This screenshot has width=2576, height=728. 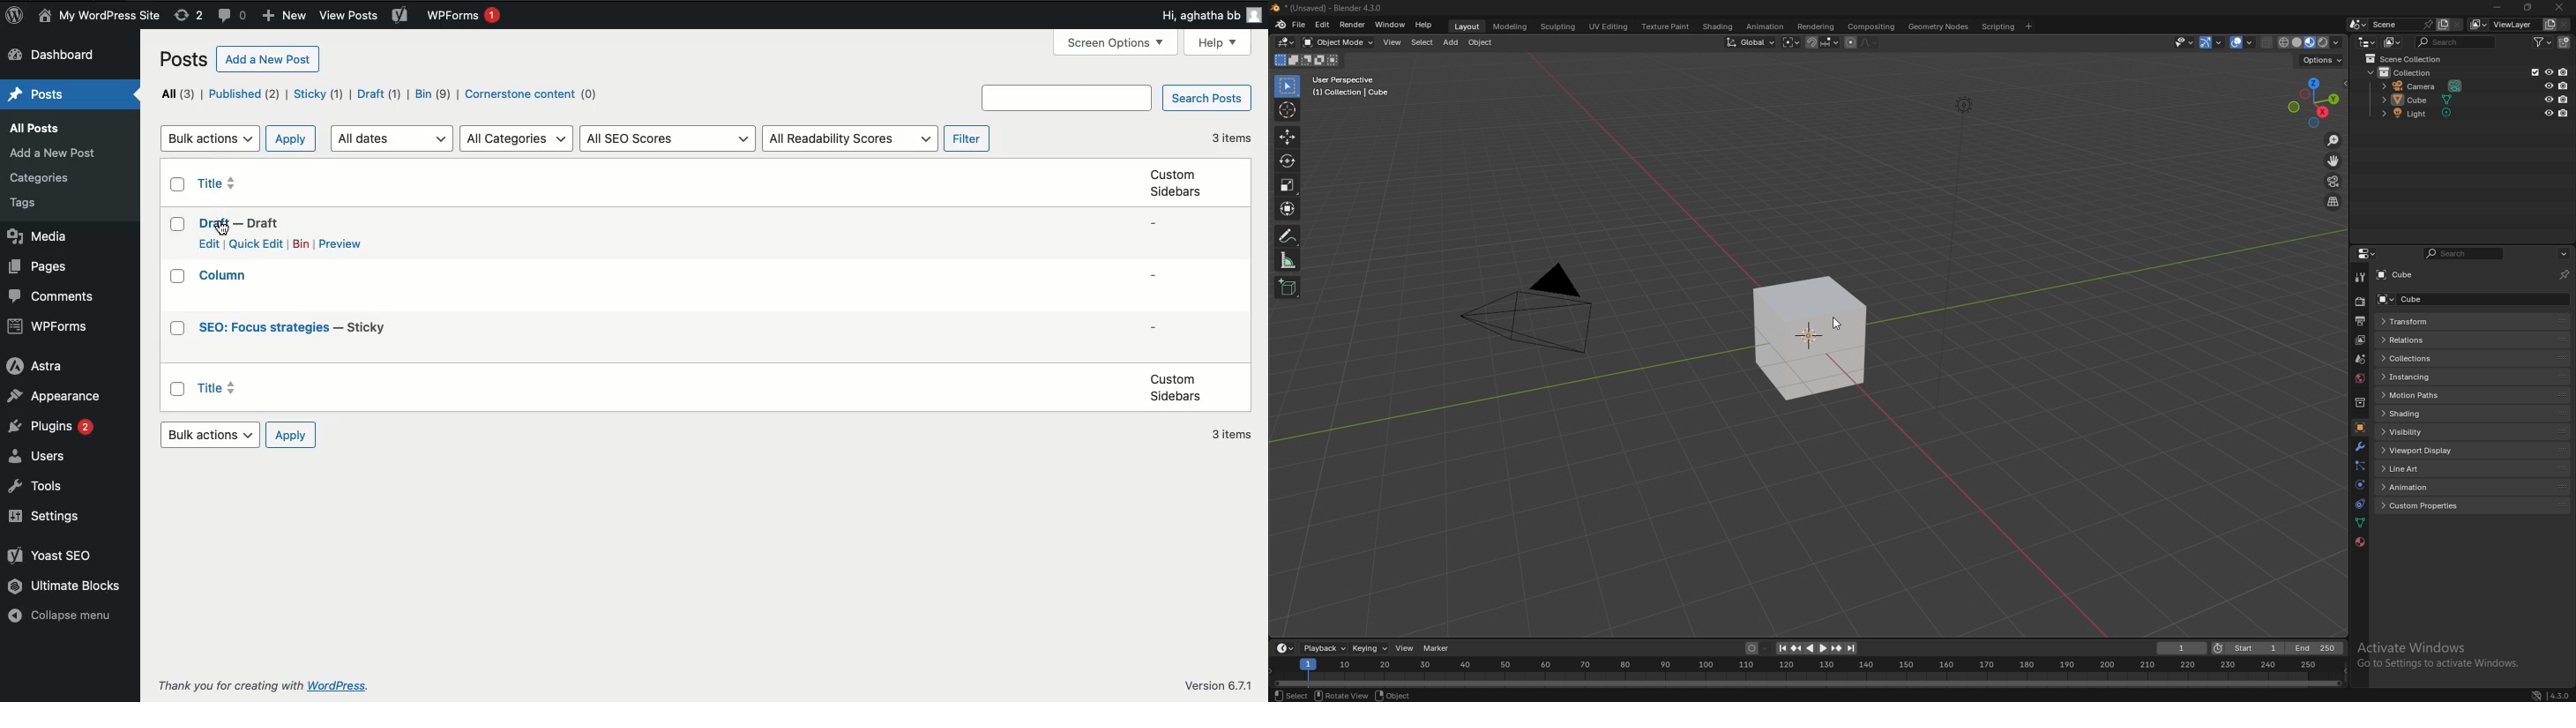 I want to click on view layer, so click(x=2360, y=339).